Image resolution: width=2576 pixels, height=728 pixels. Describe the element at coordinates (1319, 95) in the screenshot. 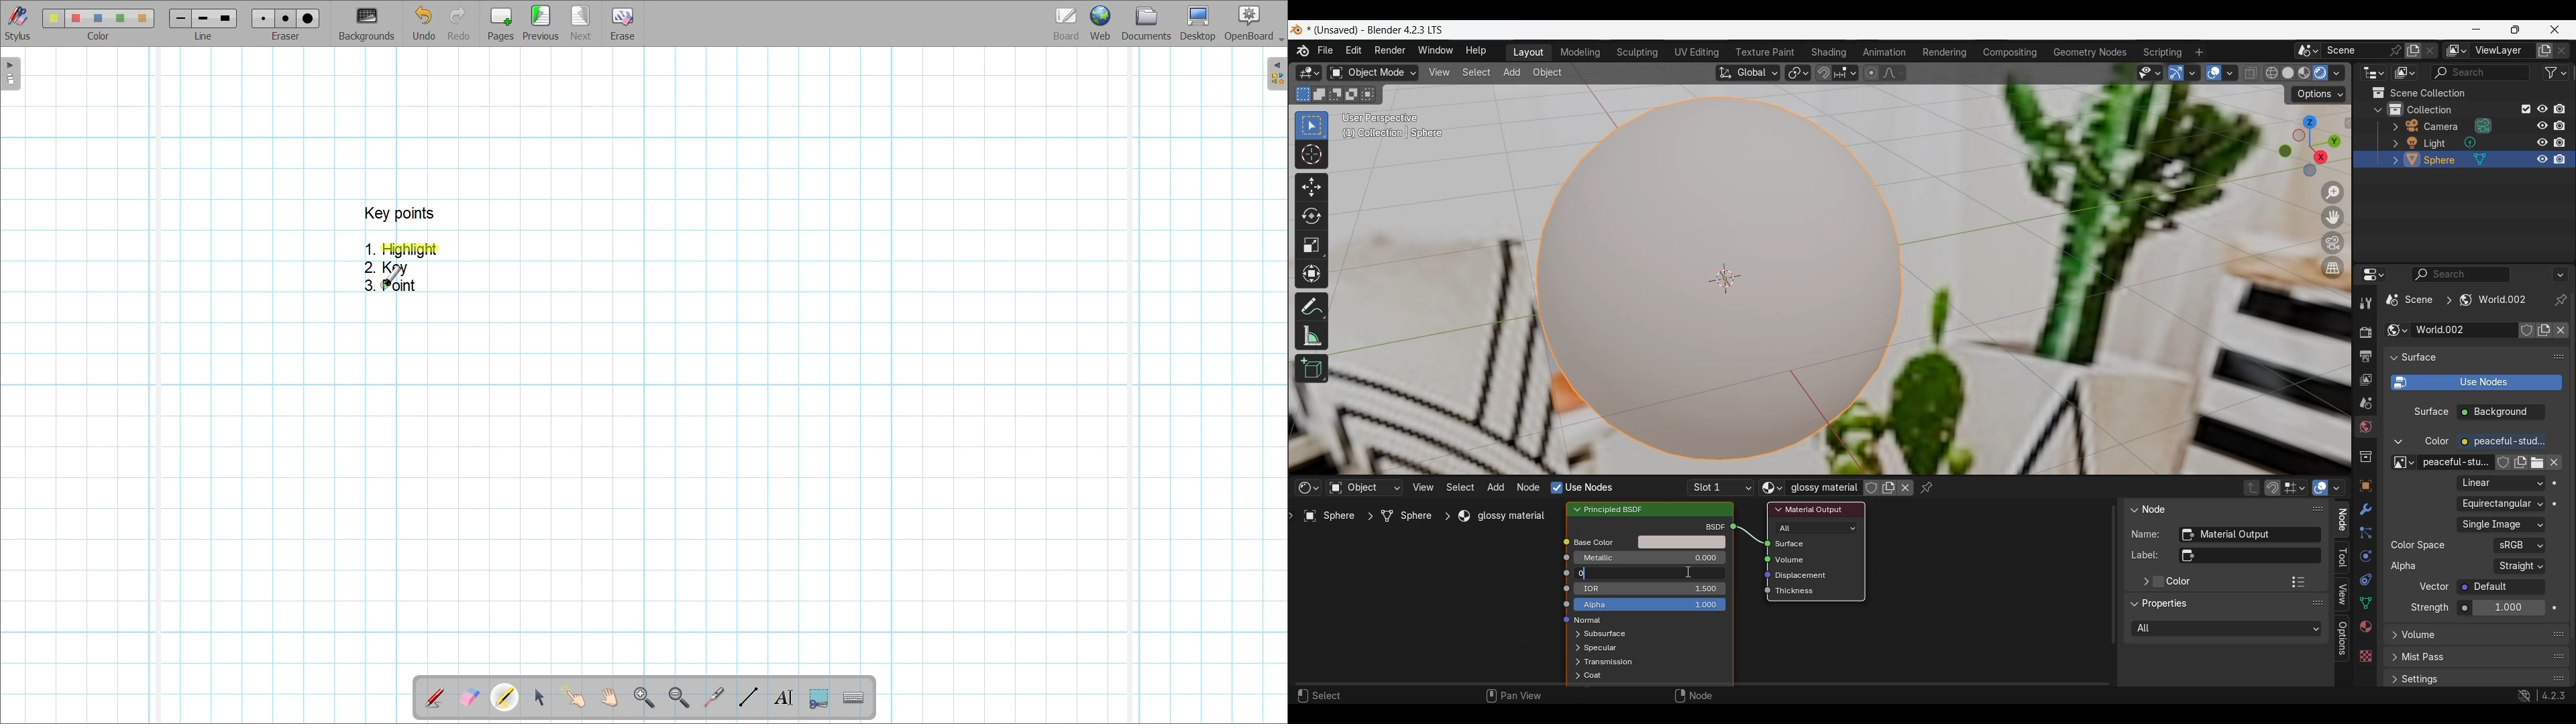

I see `Extend existing selection` at that location.